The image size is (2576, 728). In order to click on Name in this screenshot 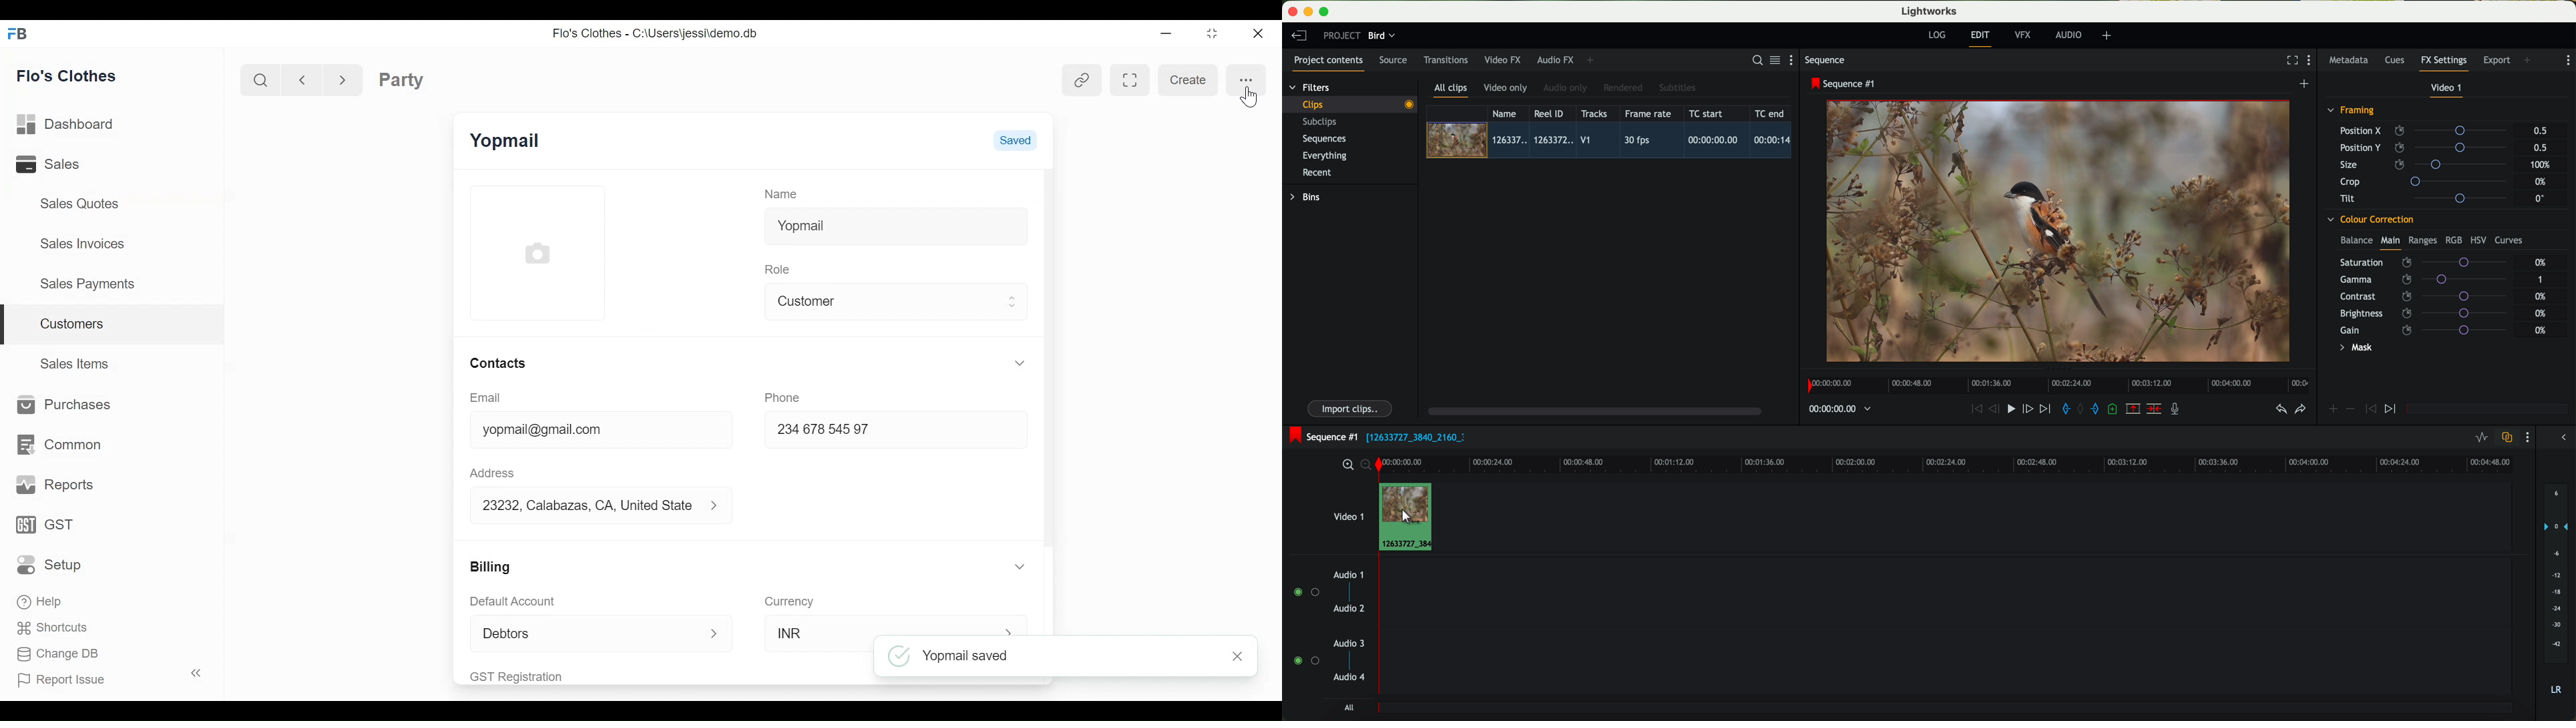, I will do `click(783, 194)`.